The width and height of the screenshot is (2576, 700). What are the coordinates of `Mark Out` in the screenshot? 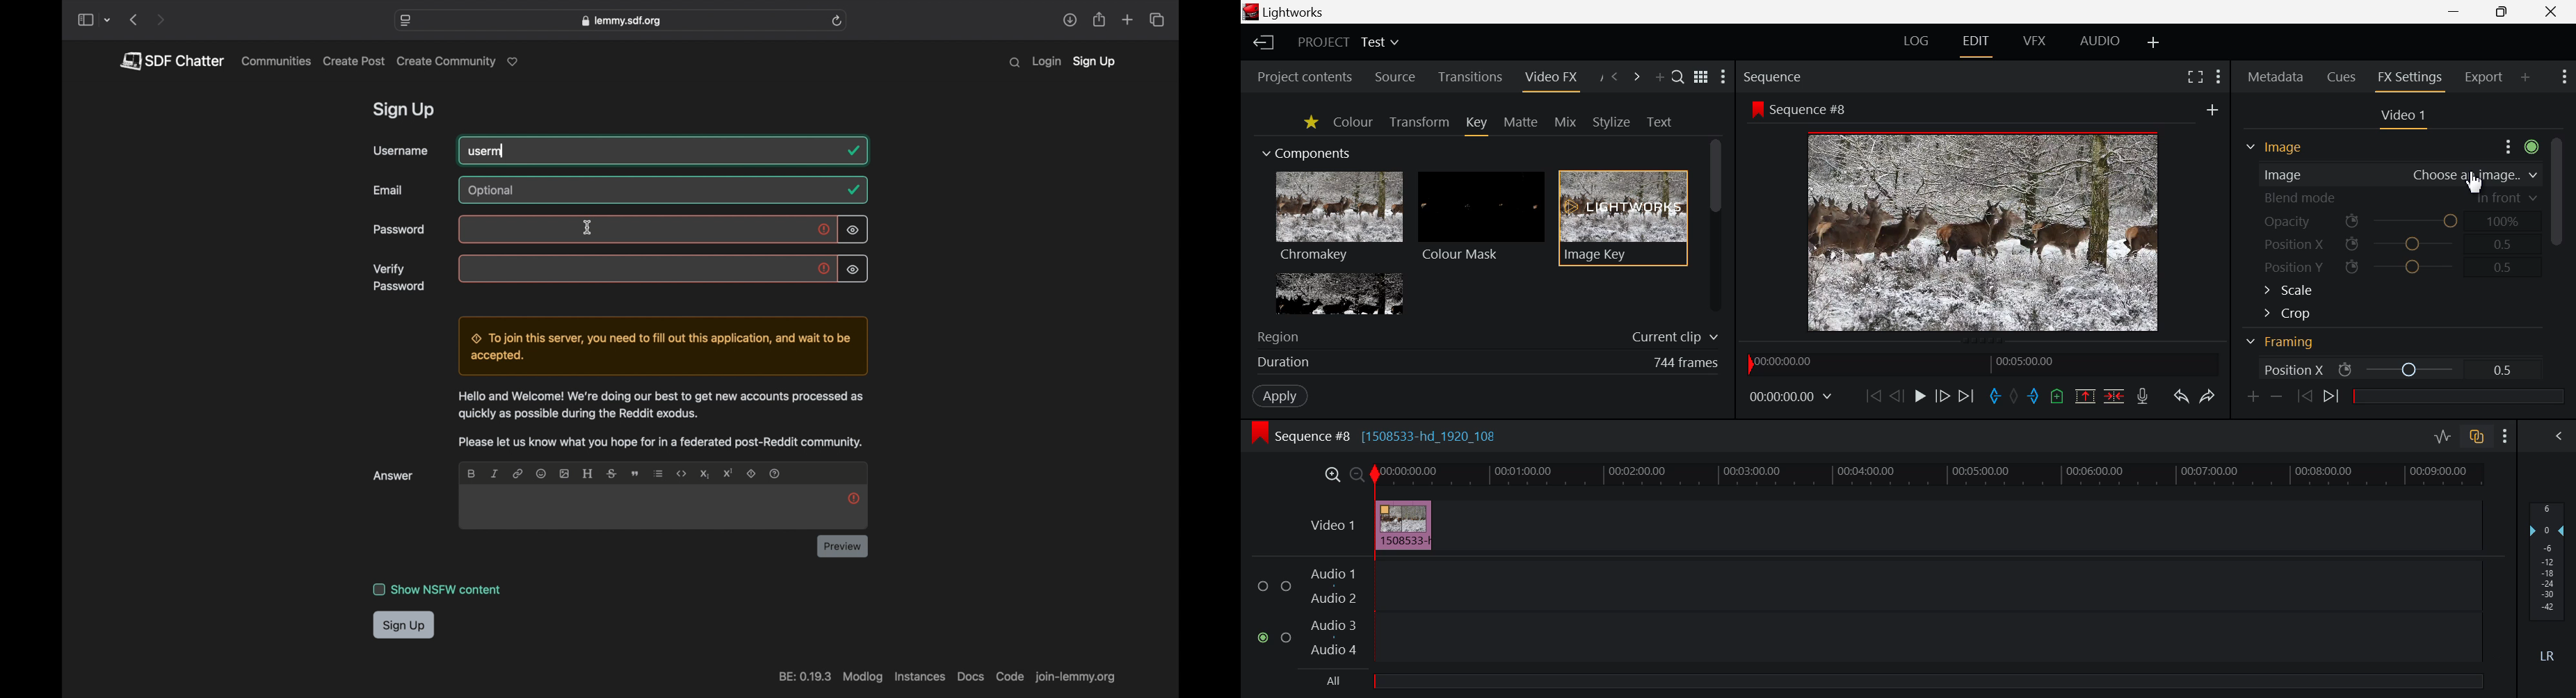 It's located at (2035, 396).